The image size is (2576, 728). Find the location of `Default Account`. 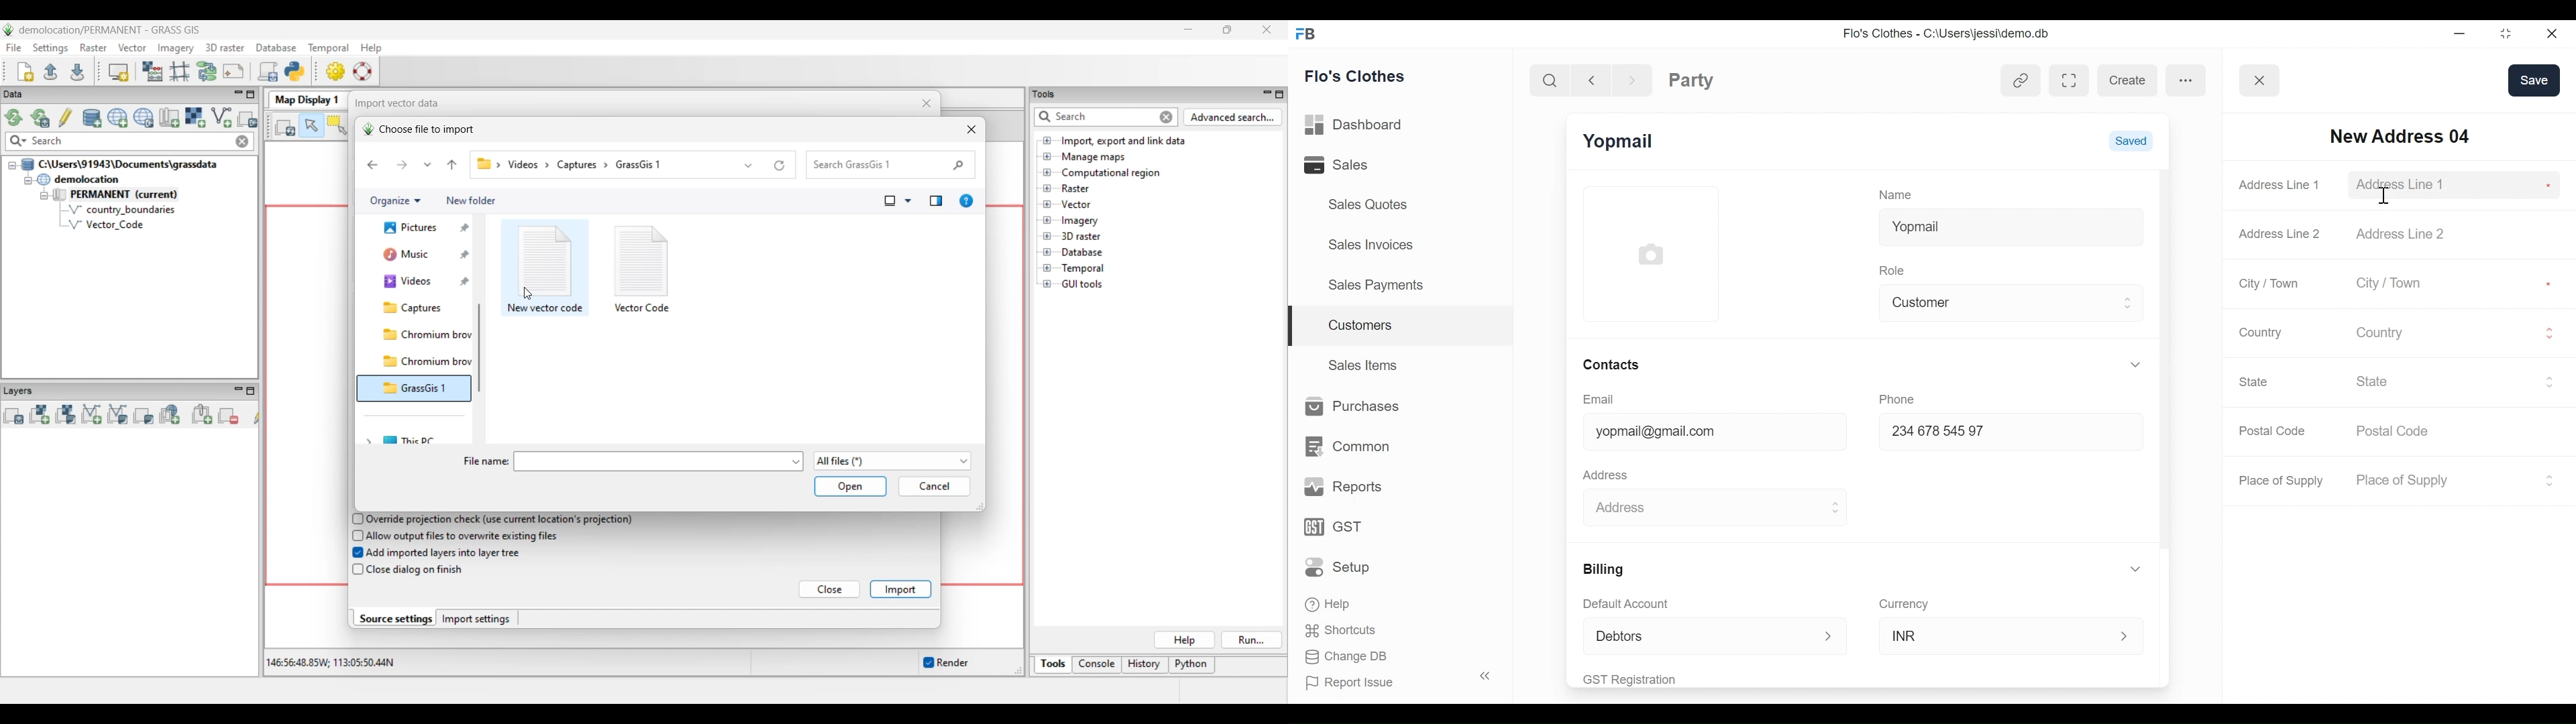

Default Account is located at coordinates (1635, 603).